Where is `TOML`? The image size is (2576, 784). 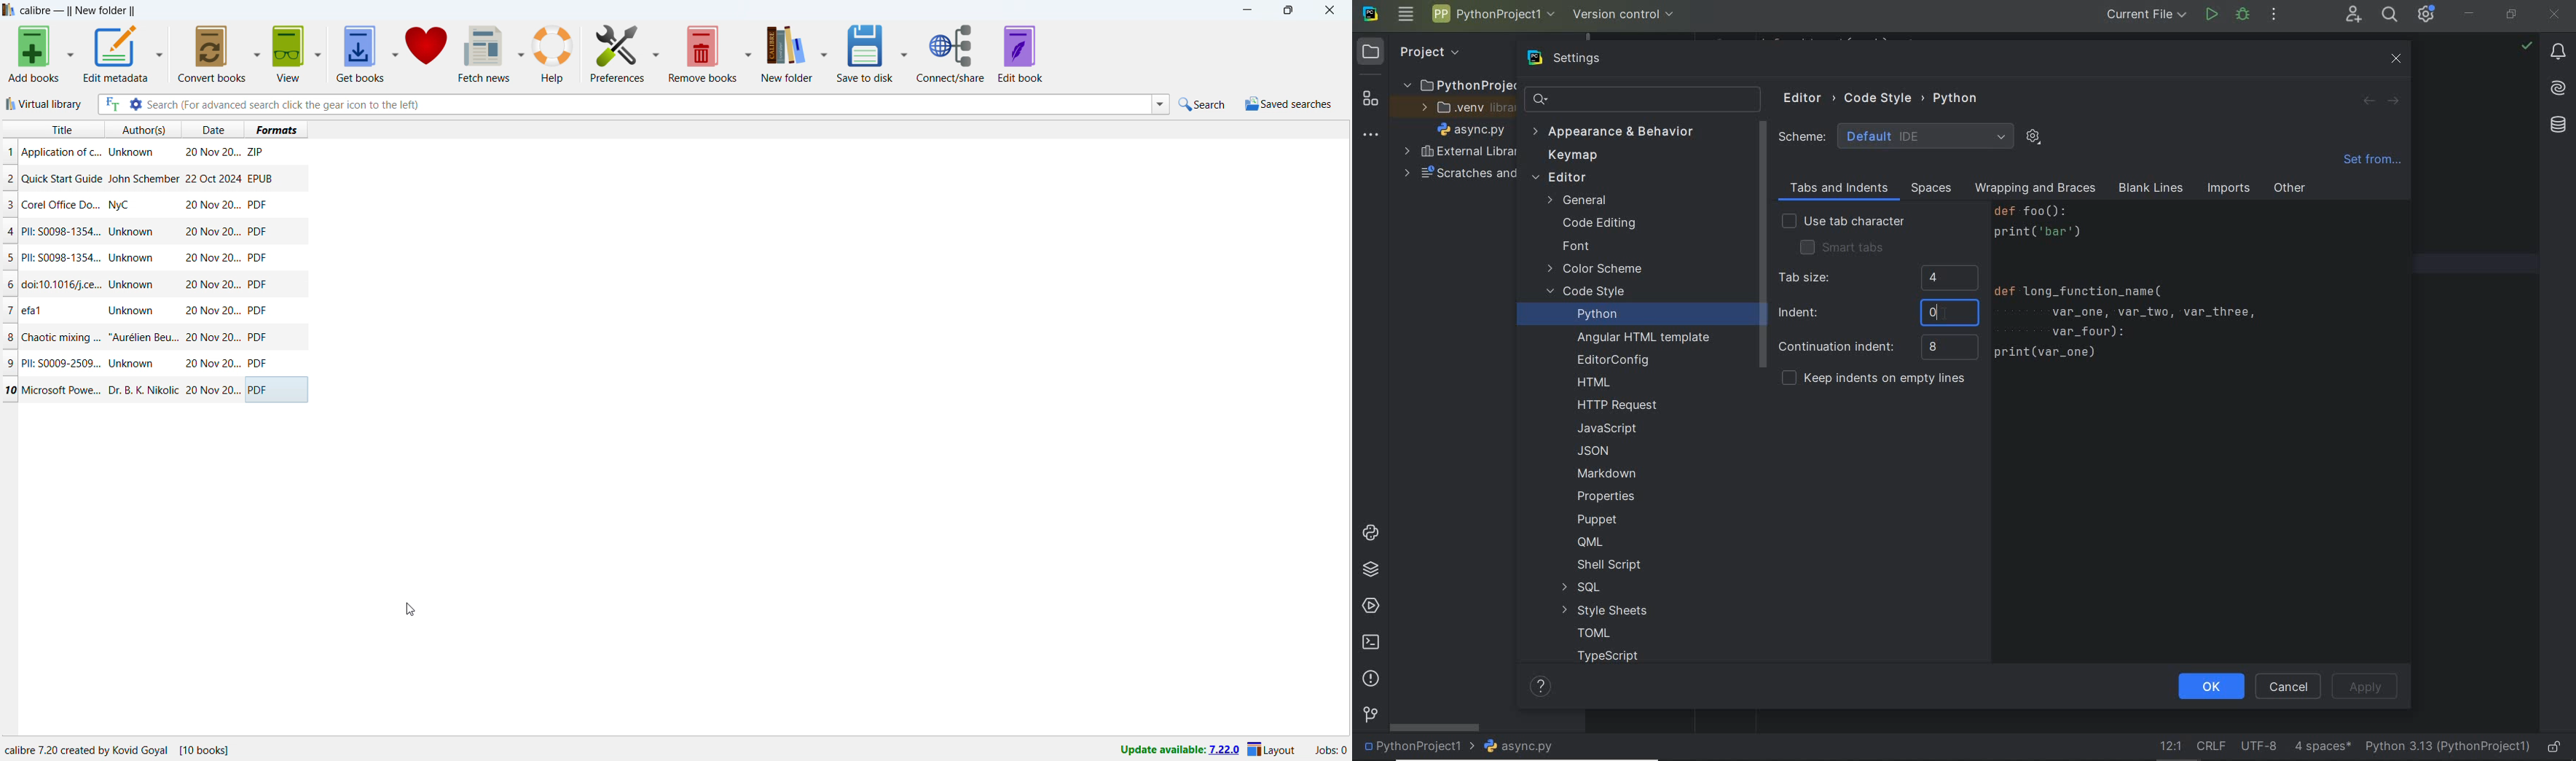
TOML is located at coordinates (1592, 634).